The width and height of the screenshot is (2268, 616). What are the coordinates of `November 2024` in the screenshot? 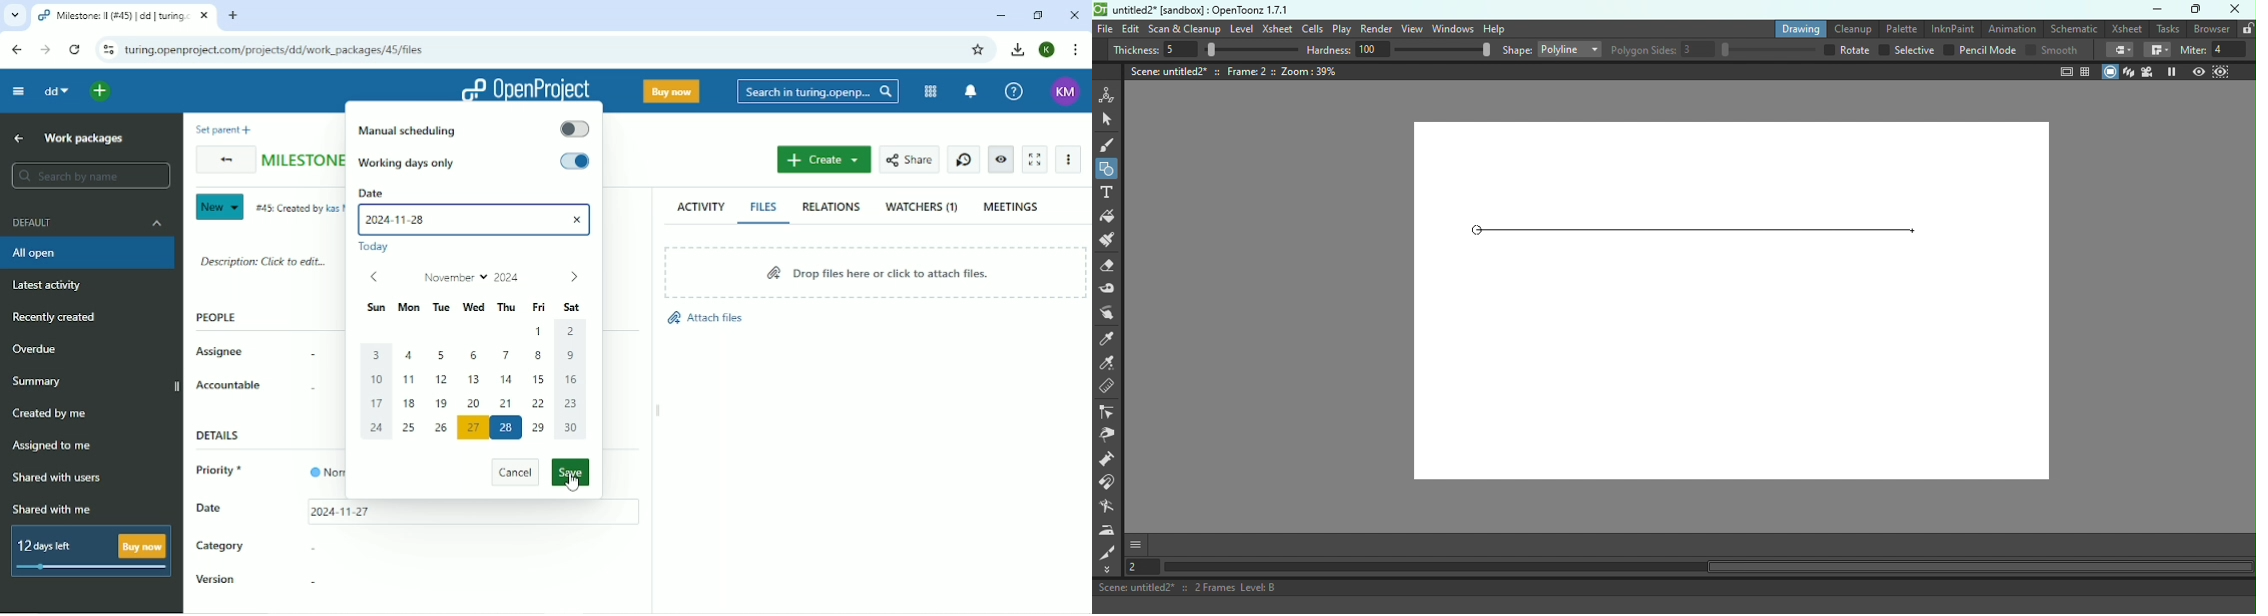 It's located at (473, 277).